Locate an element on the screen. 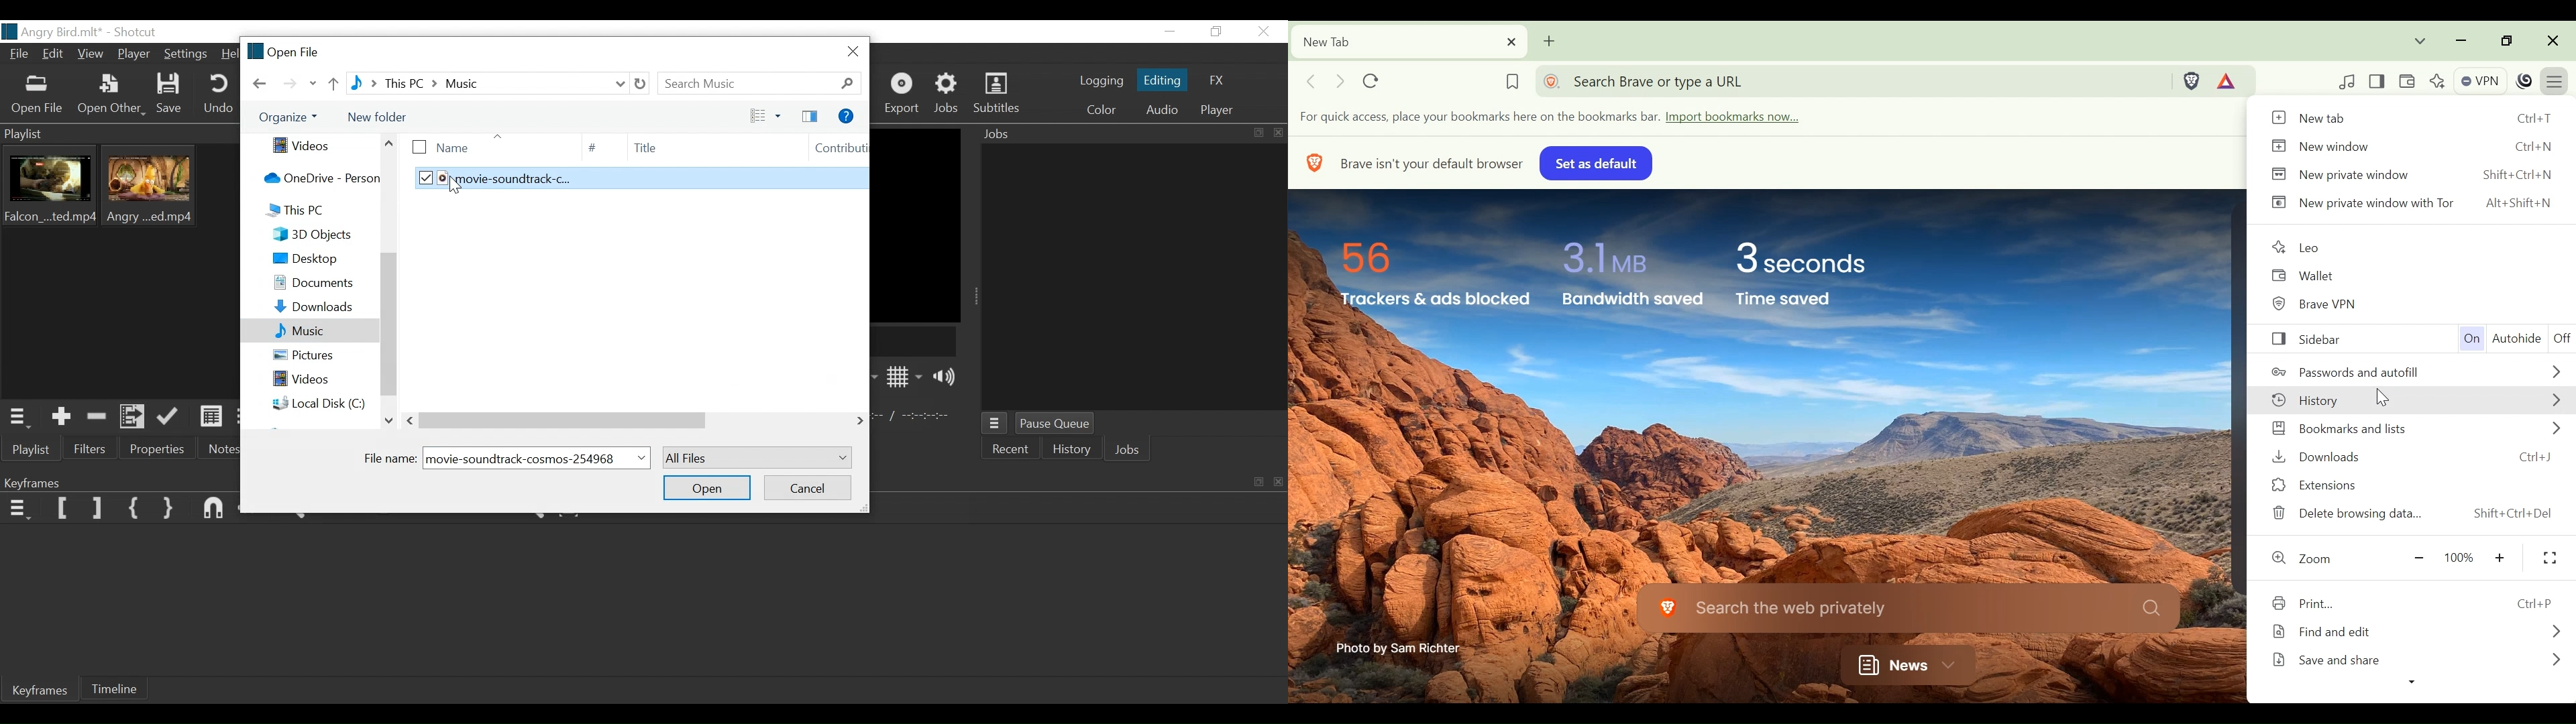 The height and width of the screenshot is (728, 2576). Click to go forward is located at coordinates (1339, 80).